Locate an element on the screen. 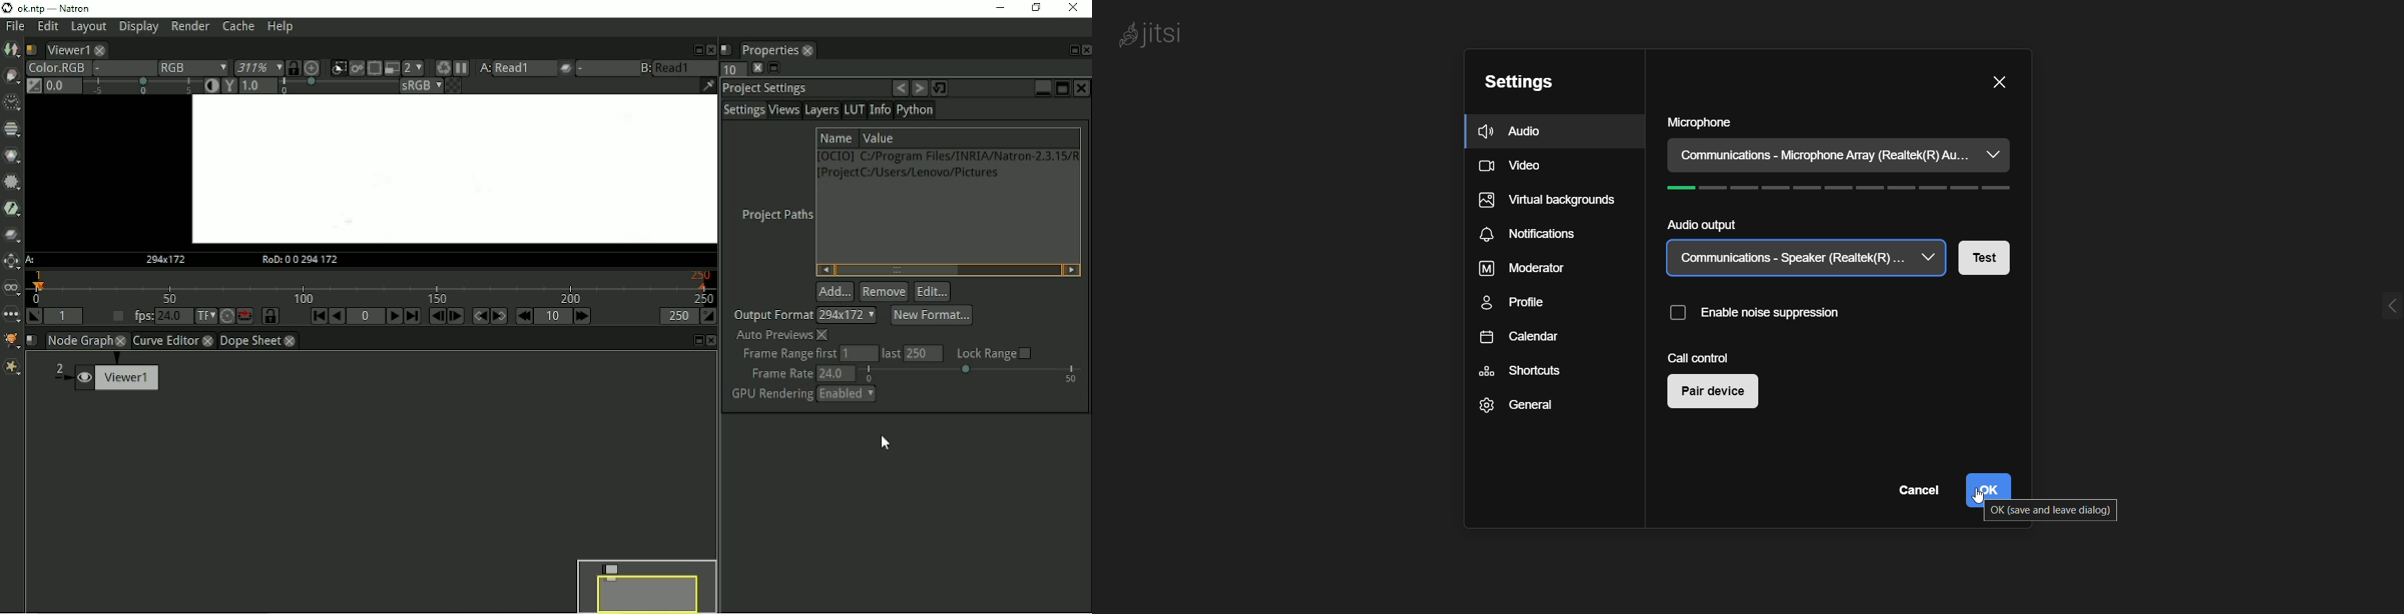 The width and height of the screenshot is (2408, 616). speaker dropdown is located at coordinates (1932, 258).